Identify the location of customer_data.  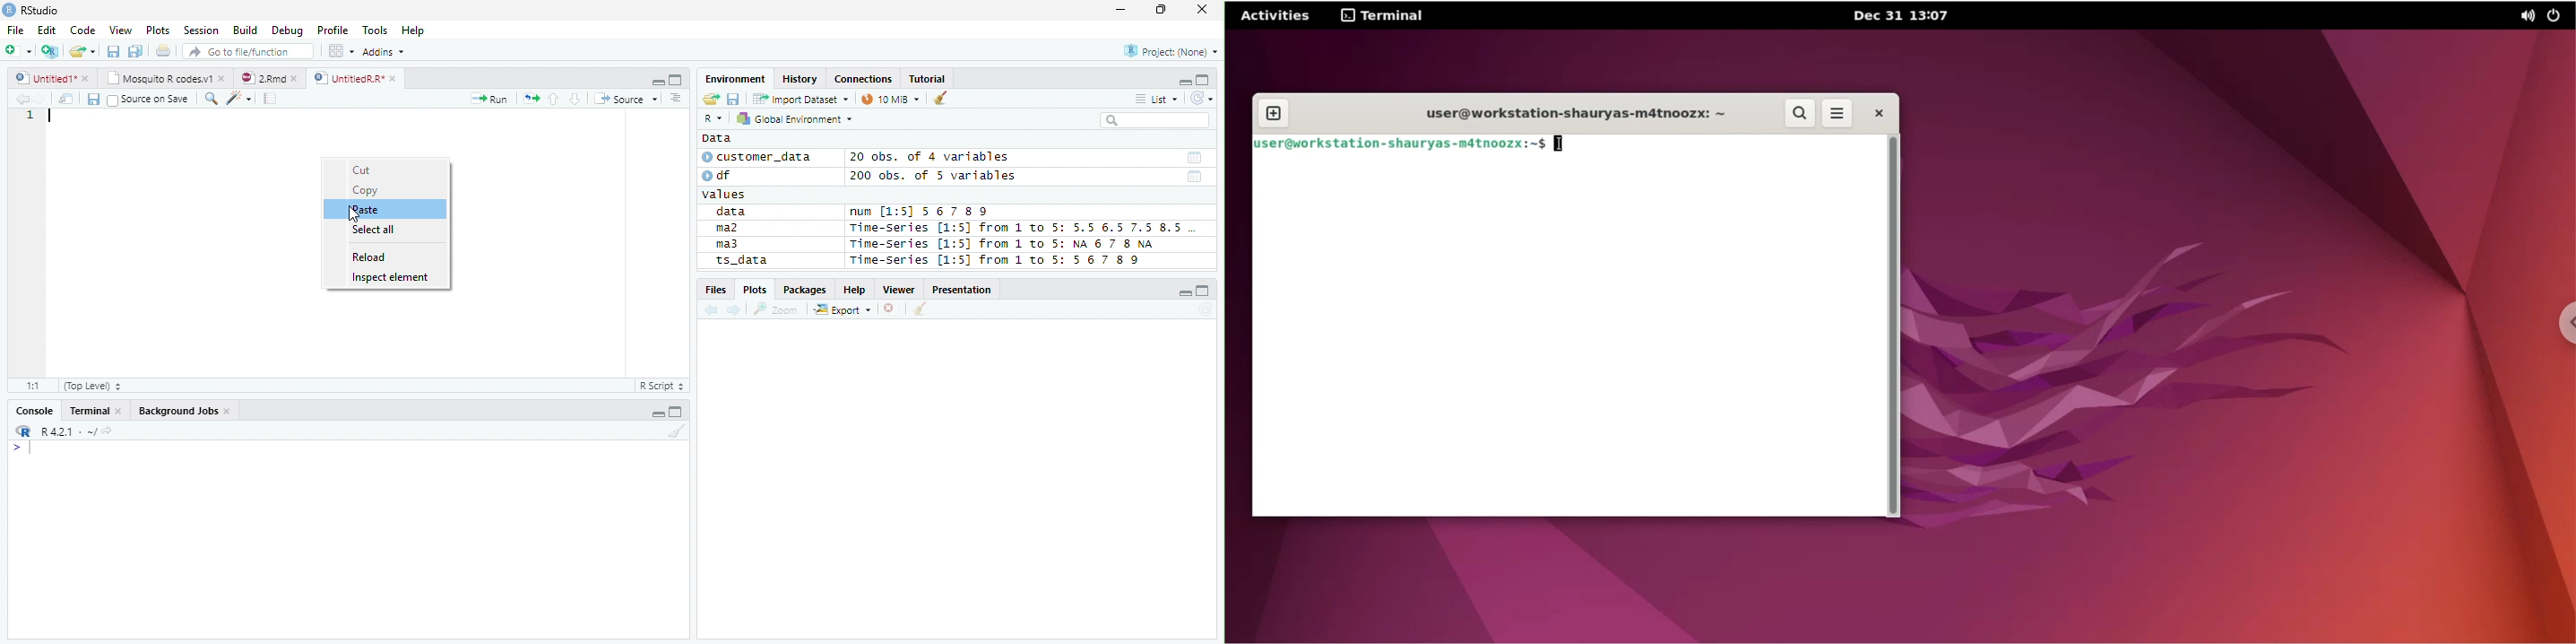
(760, 157).